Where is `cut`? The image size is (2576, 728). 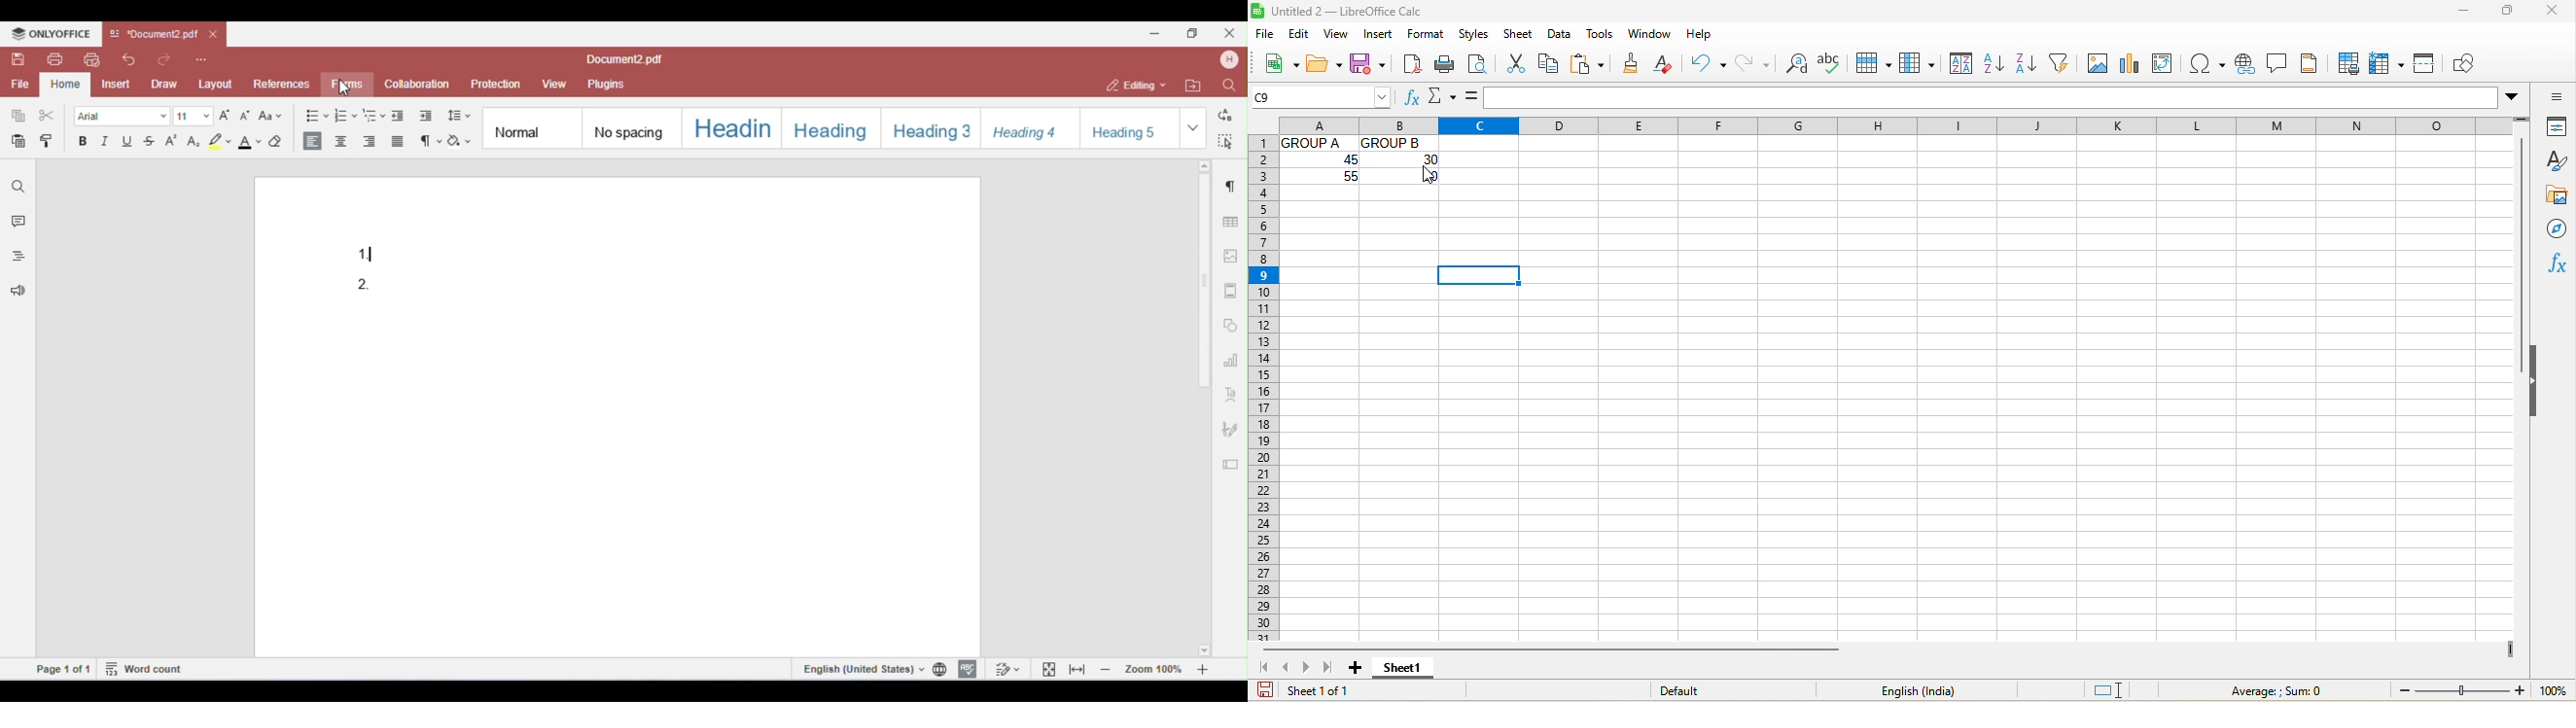
cut is located at coordinates (1514, 66).